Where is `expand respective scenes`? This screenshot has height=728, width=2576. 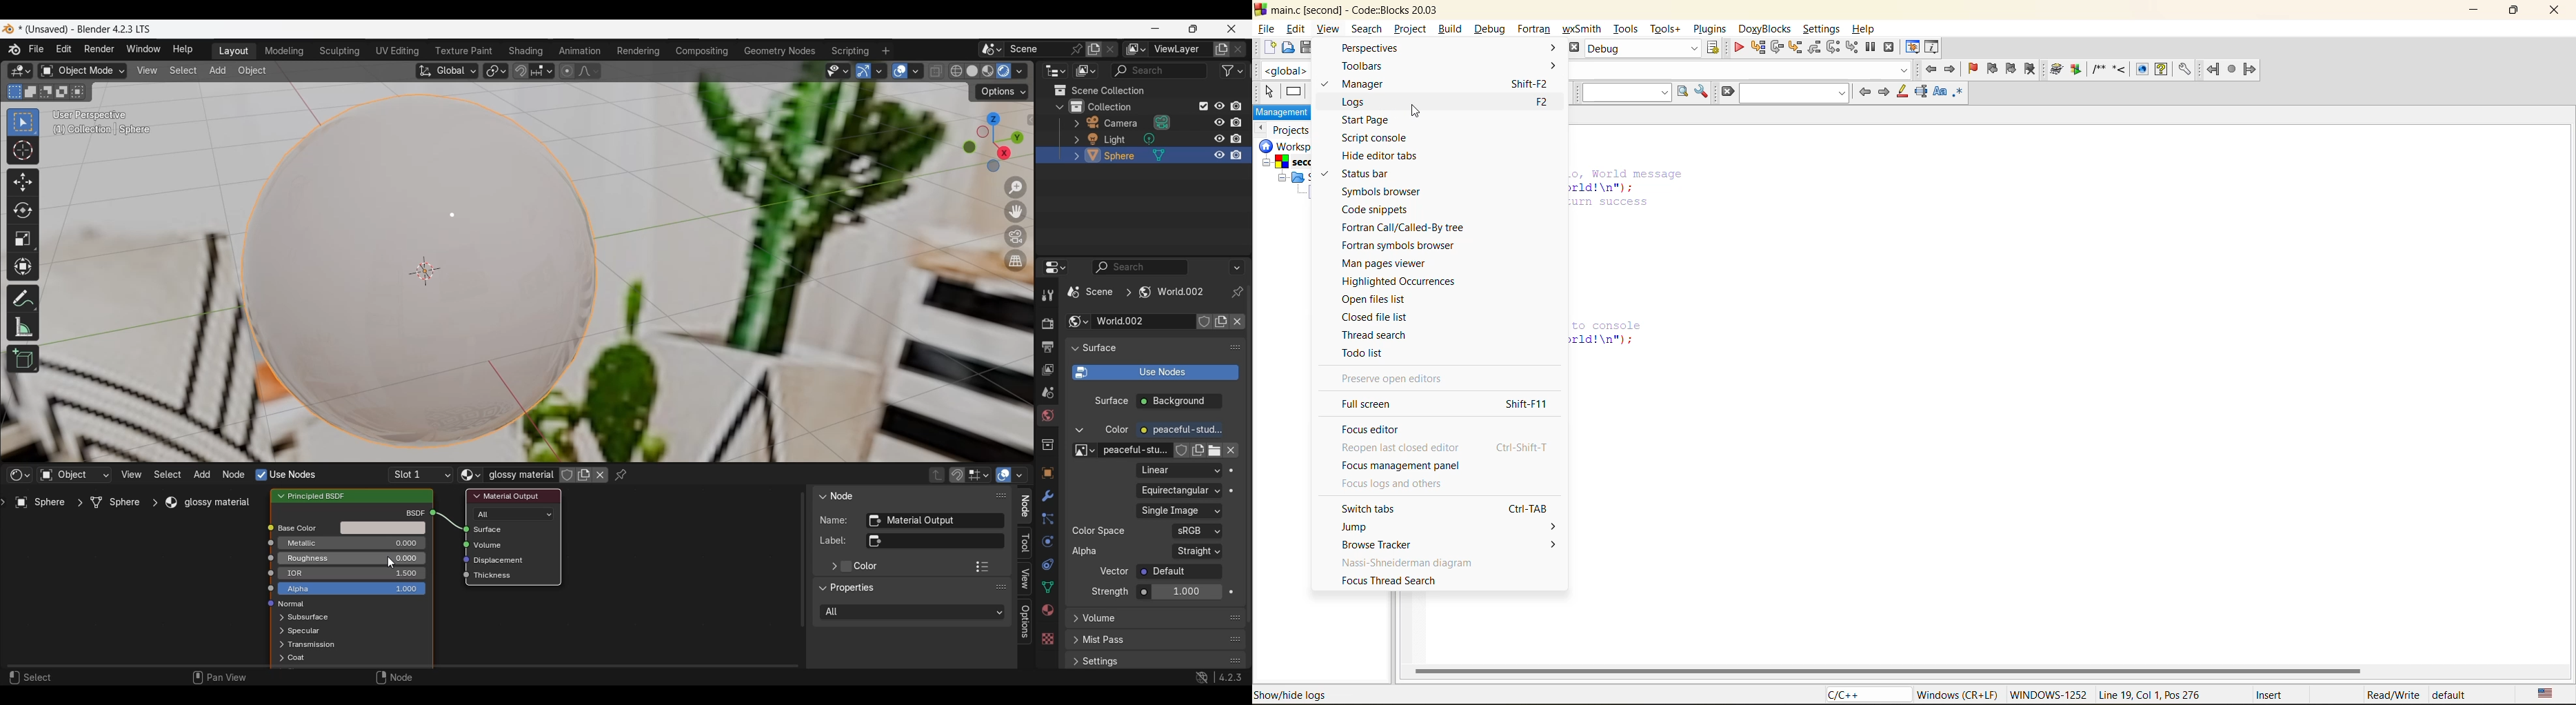
expand respective scenes is located at coordinates (1072, 642).